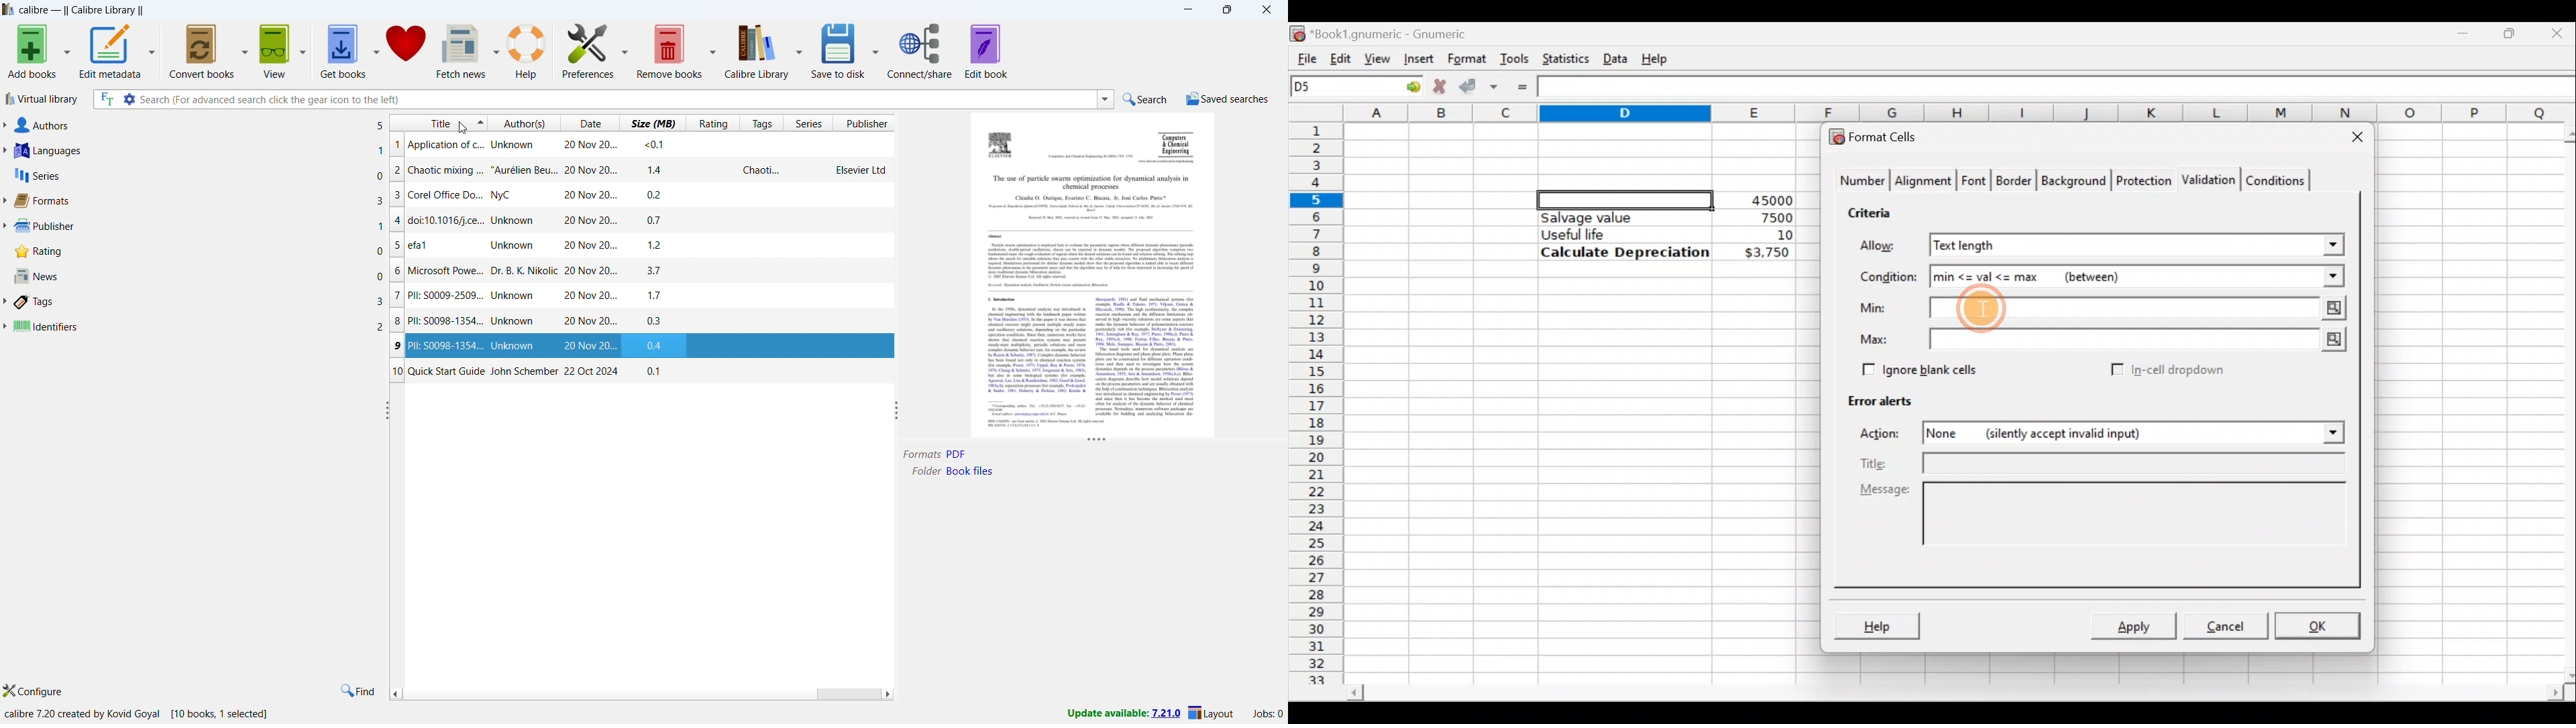 The height and width of the screenshot is (728, 2576). What do you see at coordinates (517, 272) in the screenshot?
I see `Microsoft Powe... Dr. B. K. Nikolic 20 Nov 20...` at bounding box center [517, 272].